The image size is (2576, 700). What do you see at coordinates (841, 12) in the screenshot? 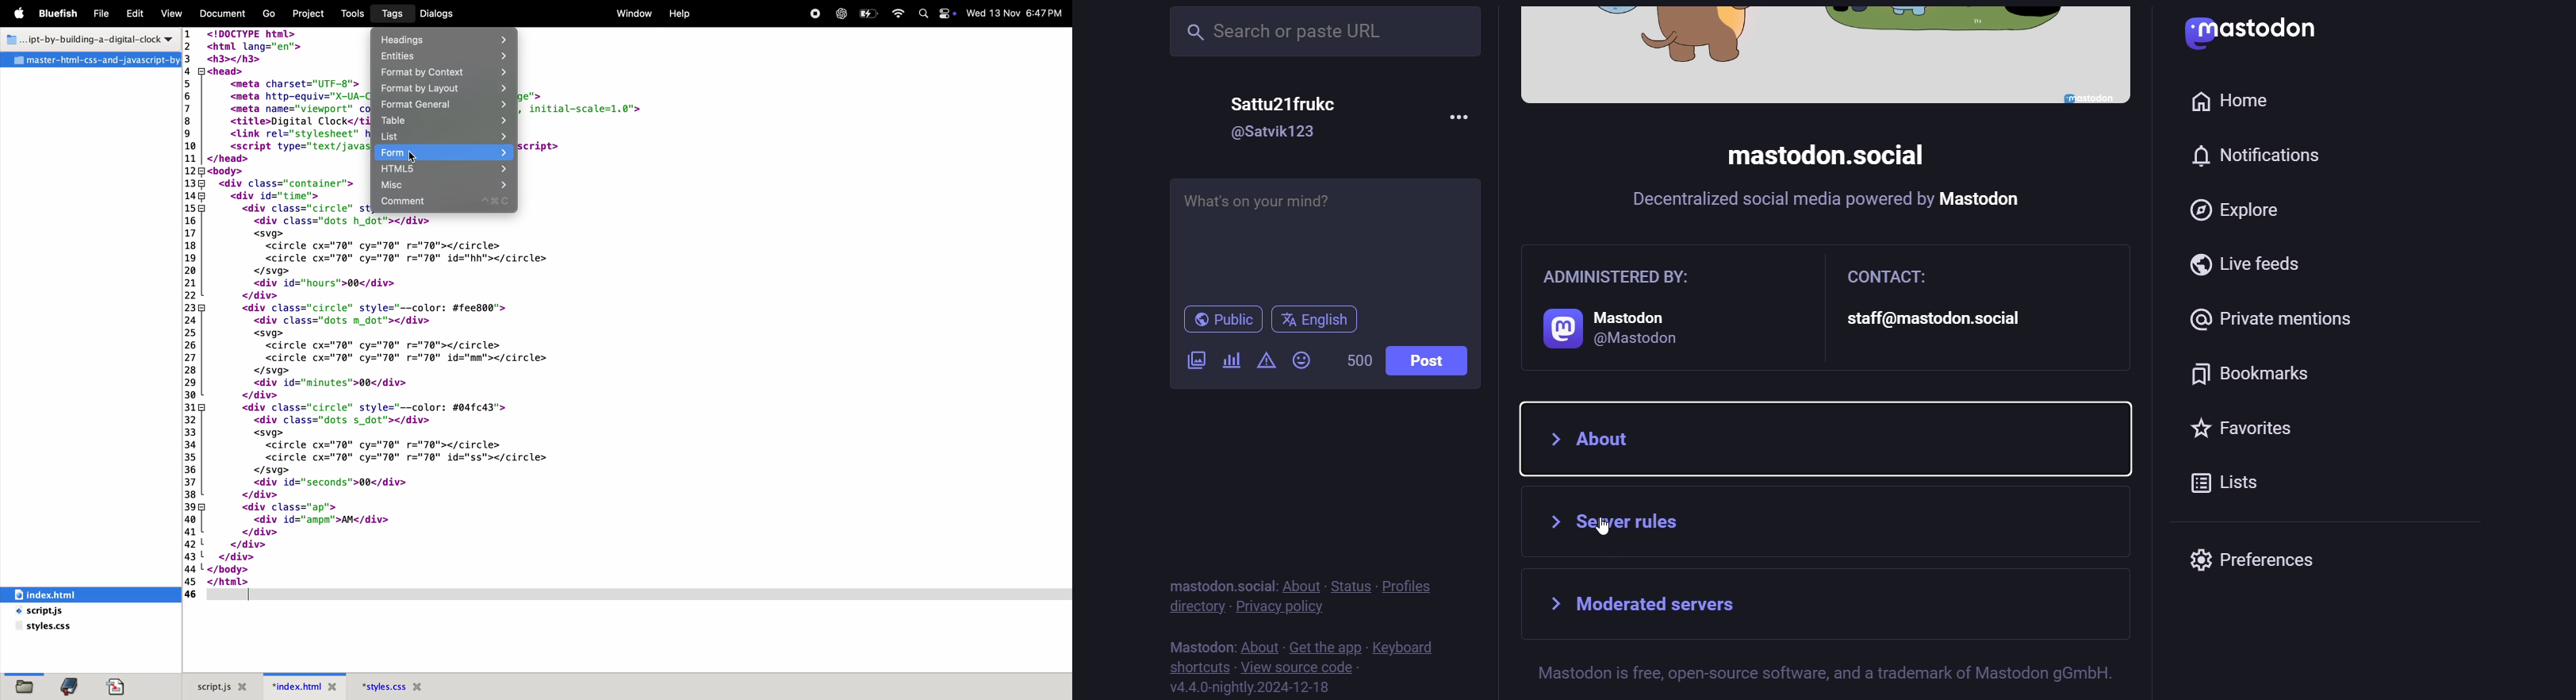
I see `chatGpt` at bounding box center [841, 12].